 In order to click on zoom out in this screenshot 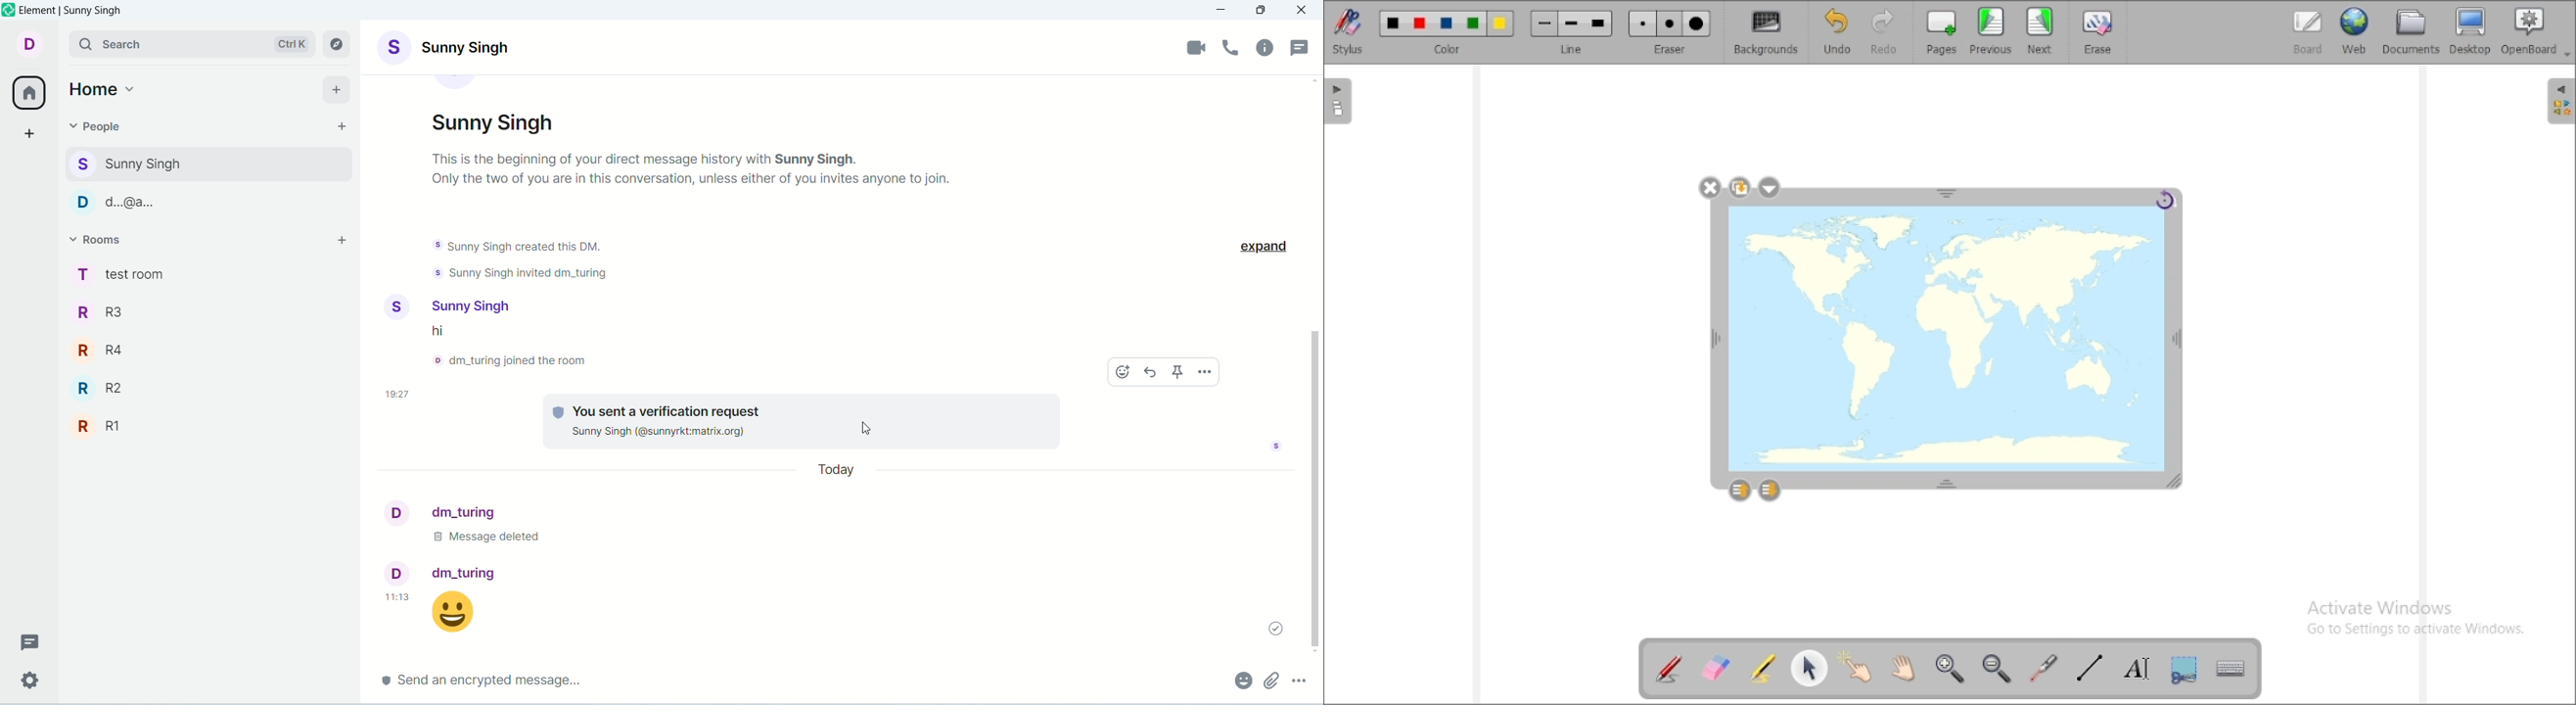, I will do `click(1998, 668)`.